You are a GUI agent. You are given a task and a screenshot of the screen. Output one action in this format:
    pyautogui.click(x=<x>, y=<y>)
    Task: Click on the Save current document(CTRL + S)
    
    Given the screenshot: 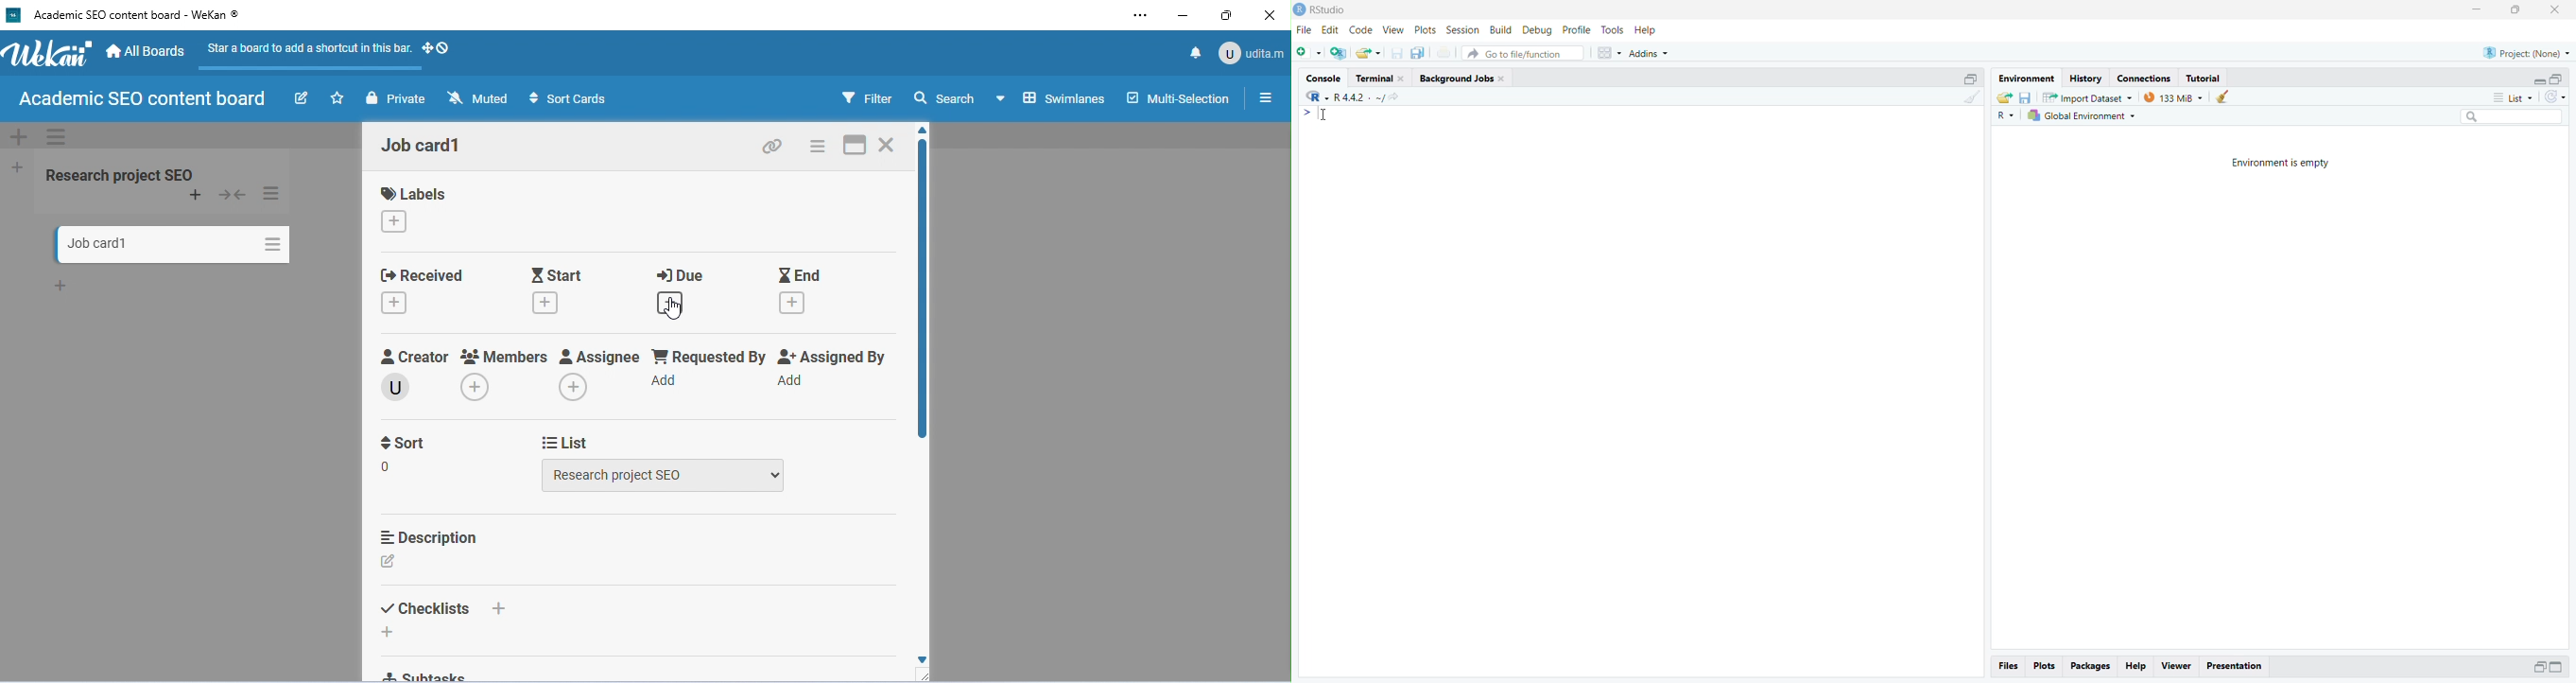 What is the action you would take?
    pyautogui.click(x=1396, y=54)
    